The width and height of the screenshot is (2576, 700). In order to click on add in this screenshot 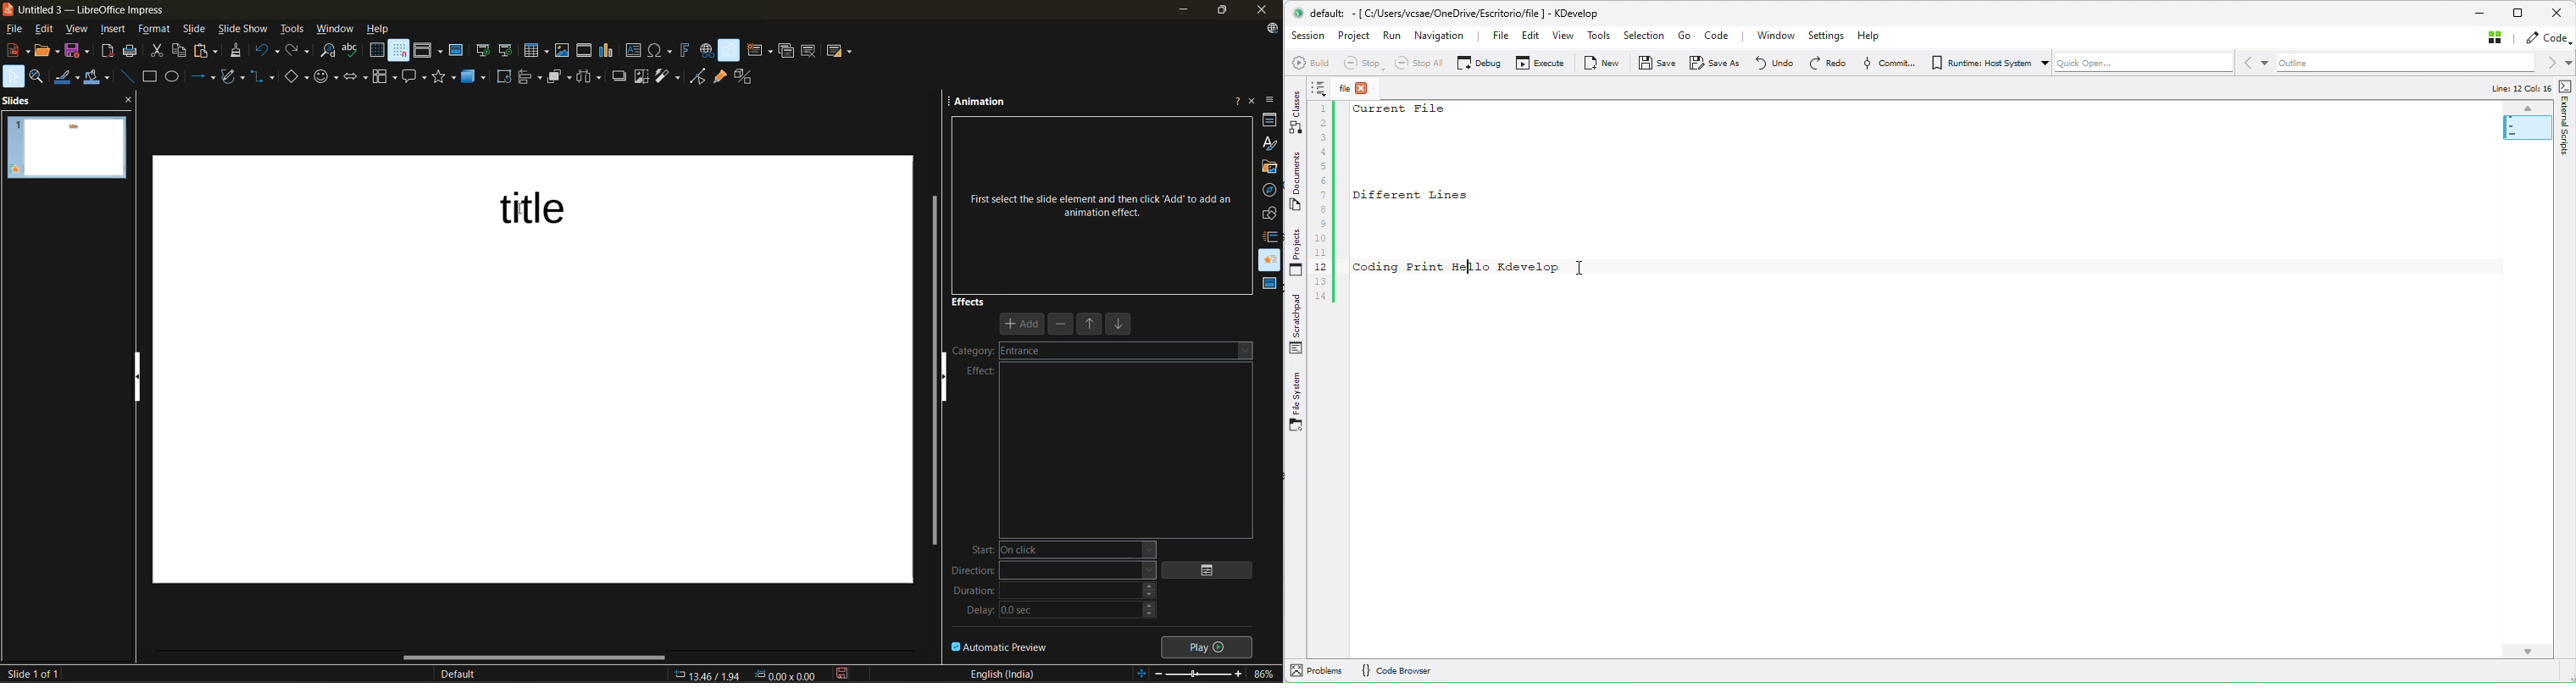, I will do `click(1023, 325)`.